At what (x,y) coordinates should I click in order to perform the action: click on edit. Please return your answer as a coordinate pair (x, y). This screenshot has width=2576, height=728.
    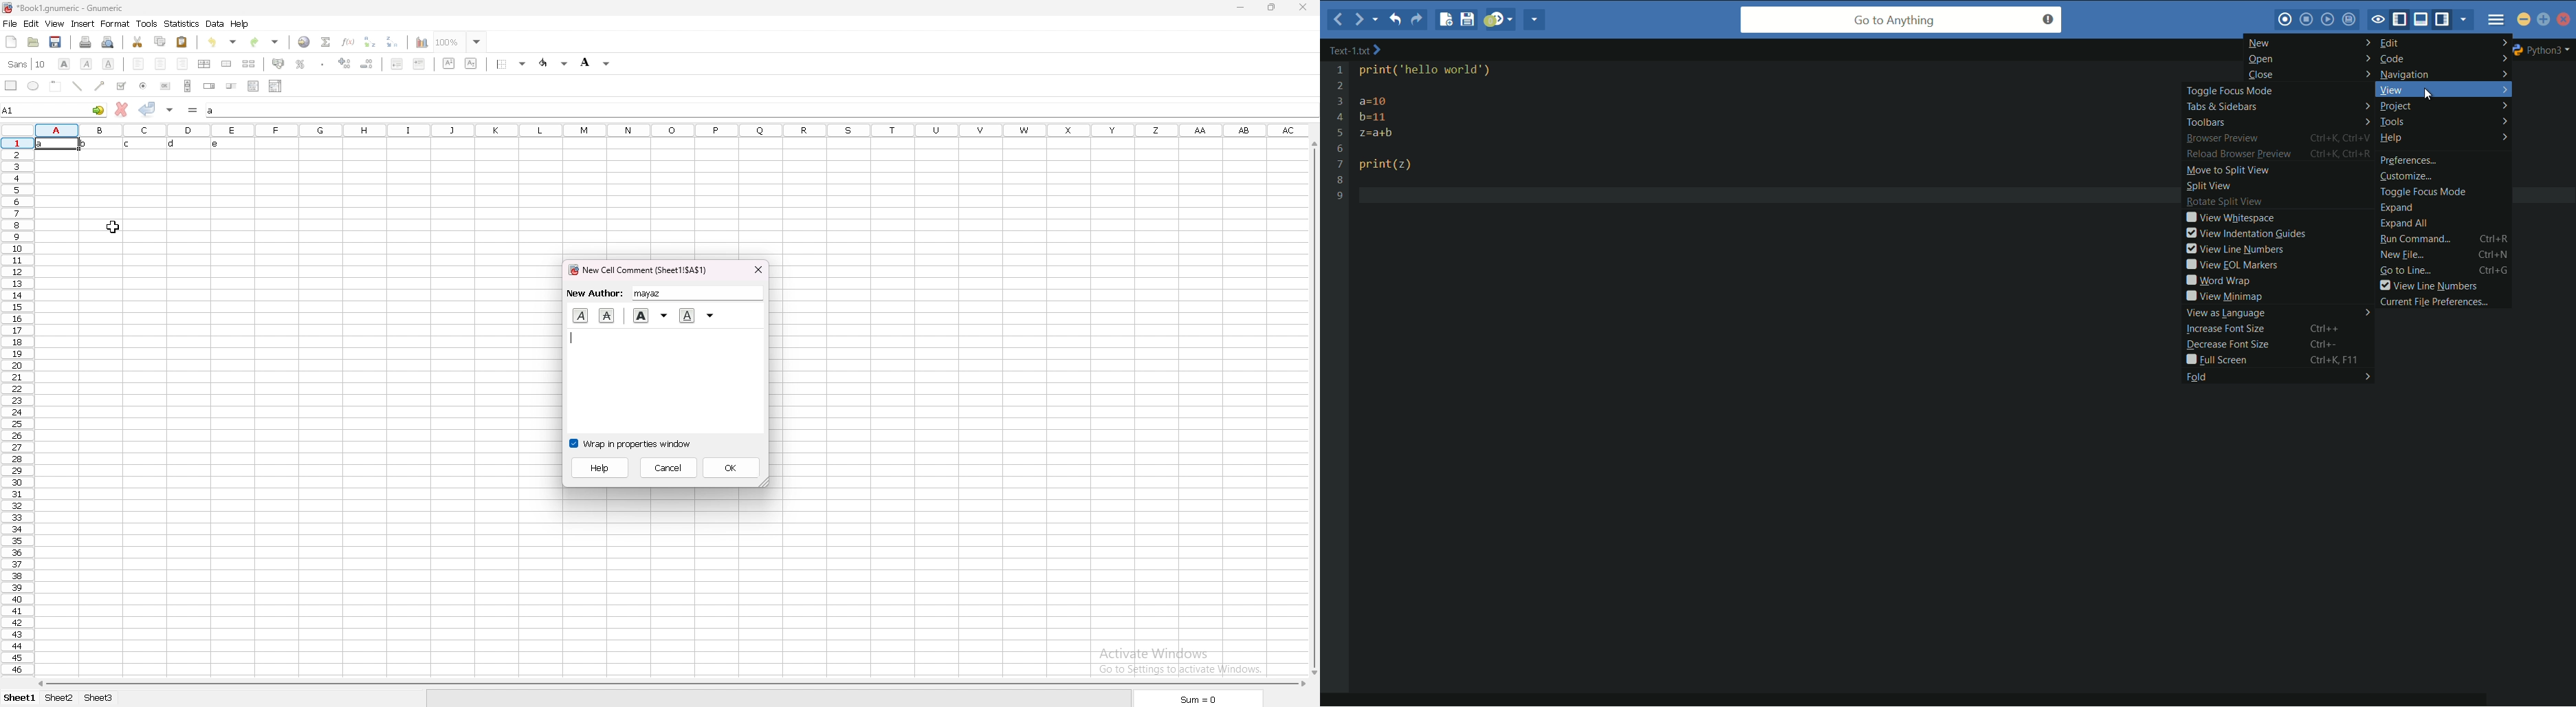
    Looking at the image, I should click on (31, 23).